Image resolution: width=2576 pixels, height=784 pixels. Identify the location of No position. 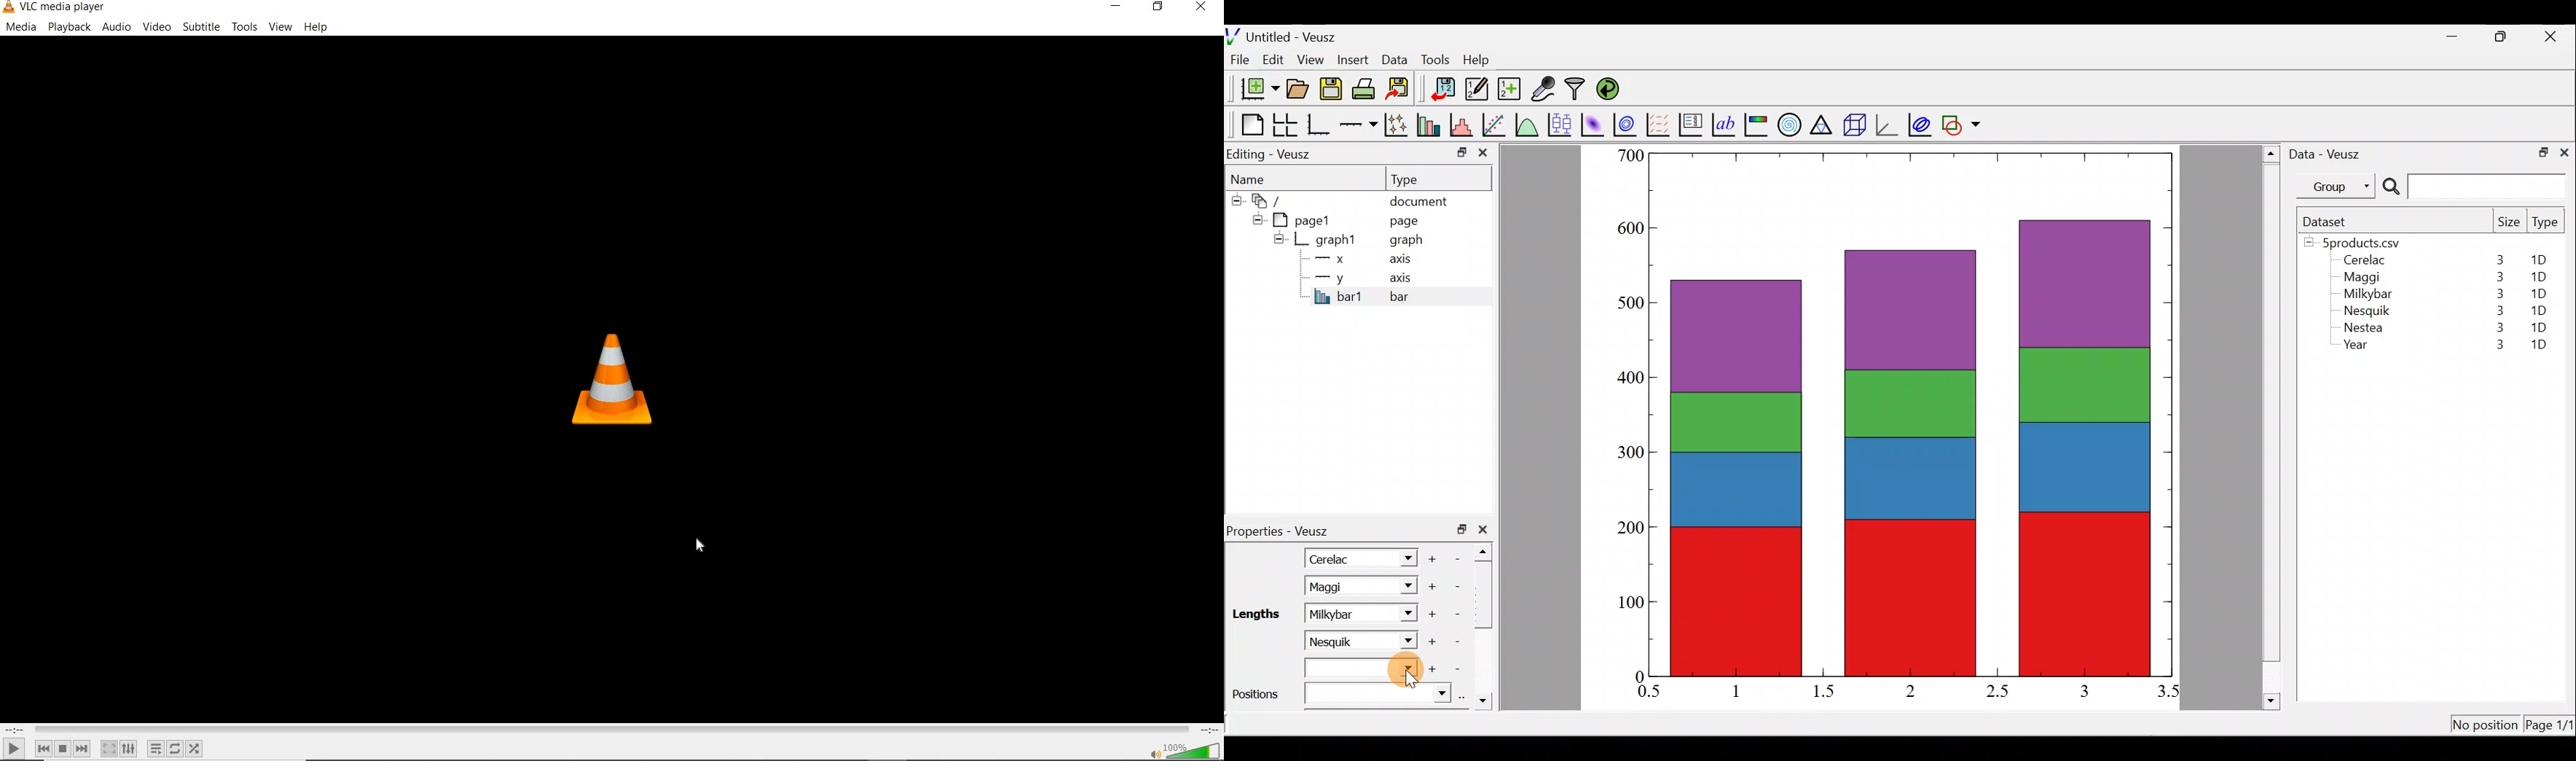
(2486, 726).